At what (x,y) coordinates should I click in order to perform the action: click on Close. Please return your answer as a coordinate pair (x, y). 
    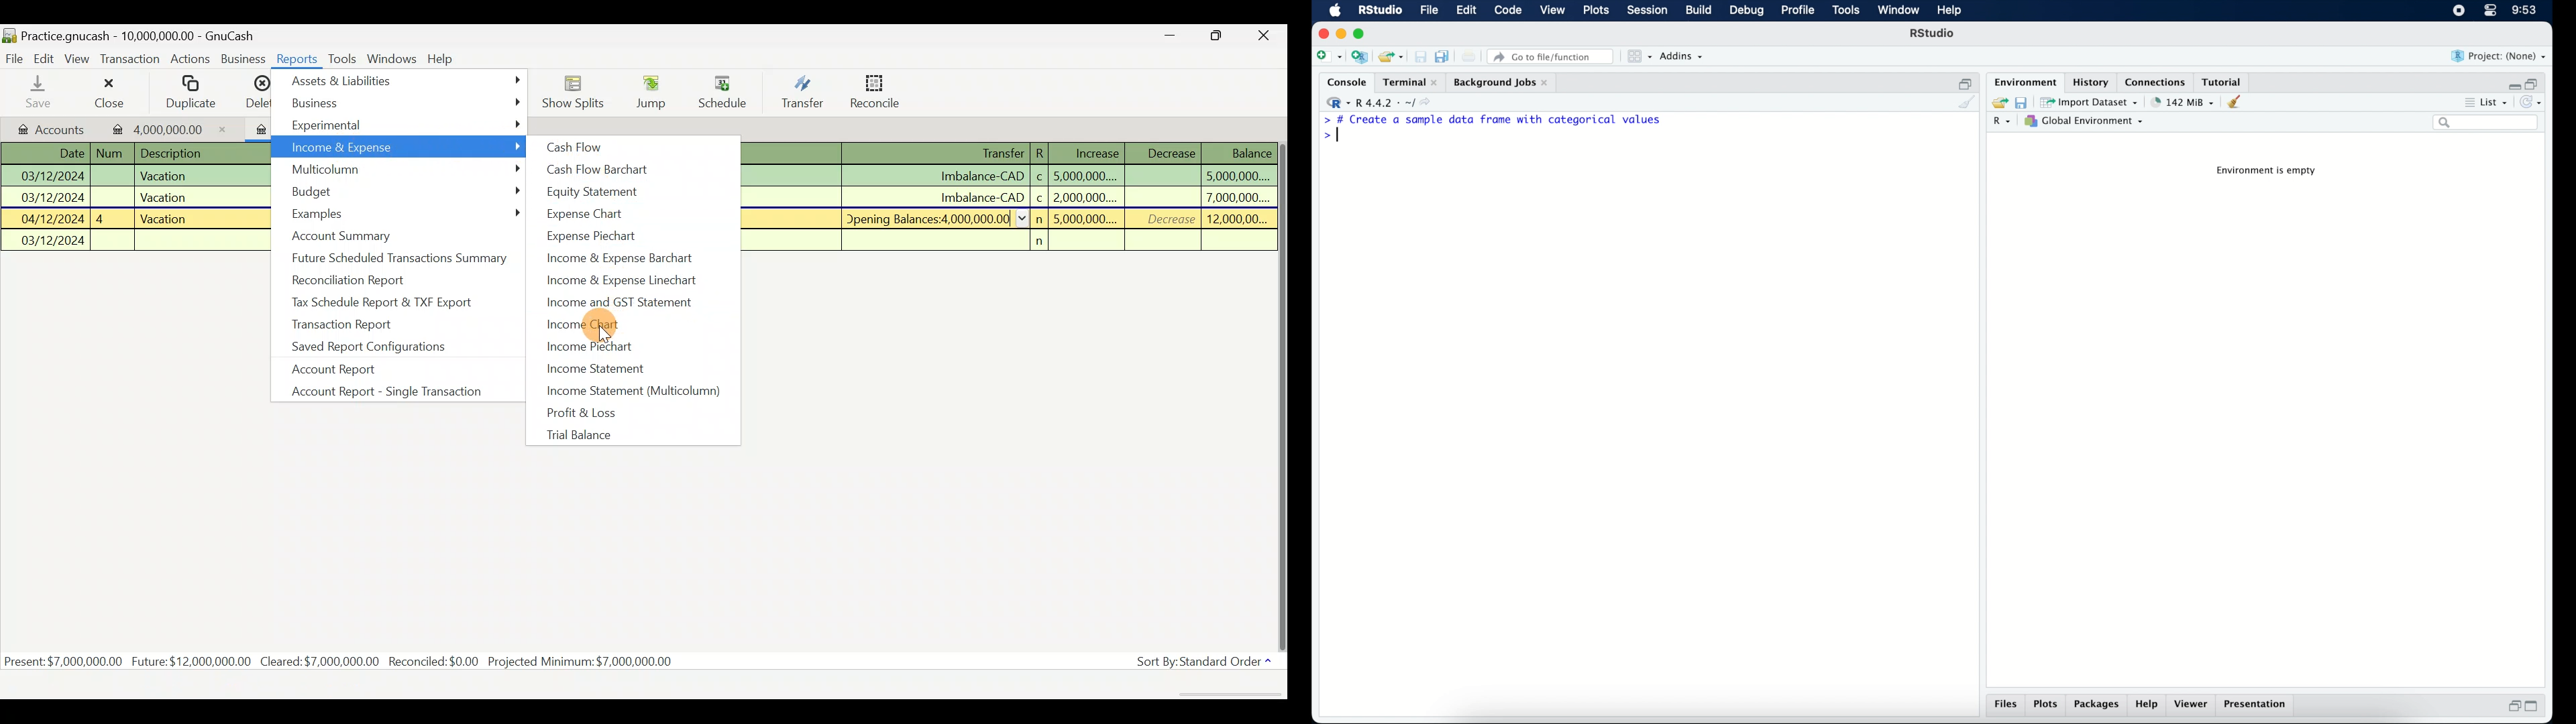
    Looking at the image, I should click on (1269, 36).